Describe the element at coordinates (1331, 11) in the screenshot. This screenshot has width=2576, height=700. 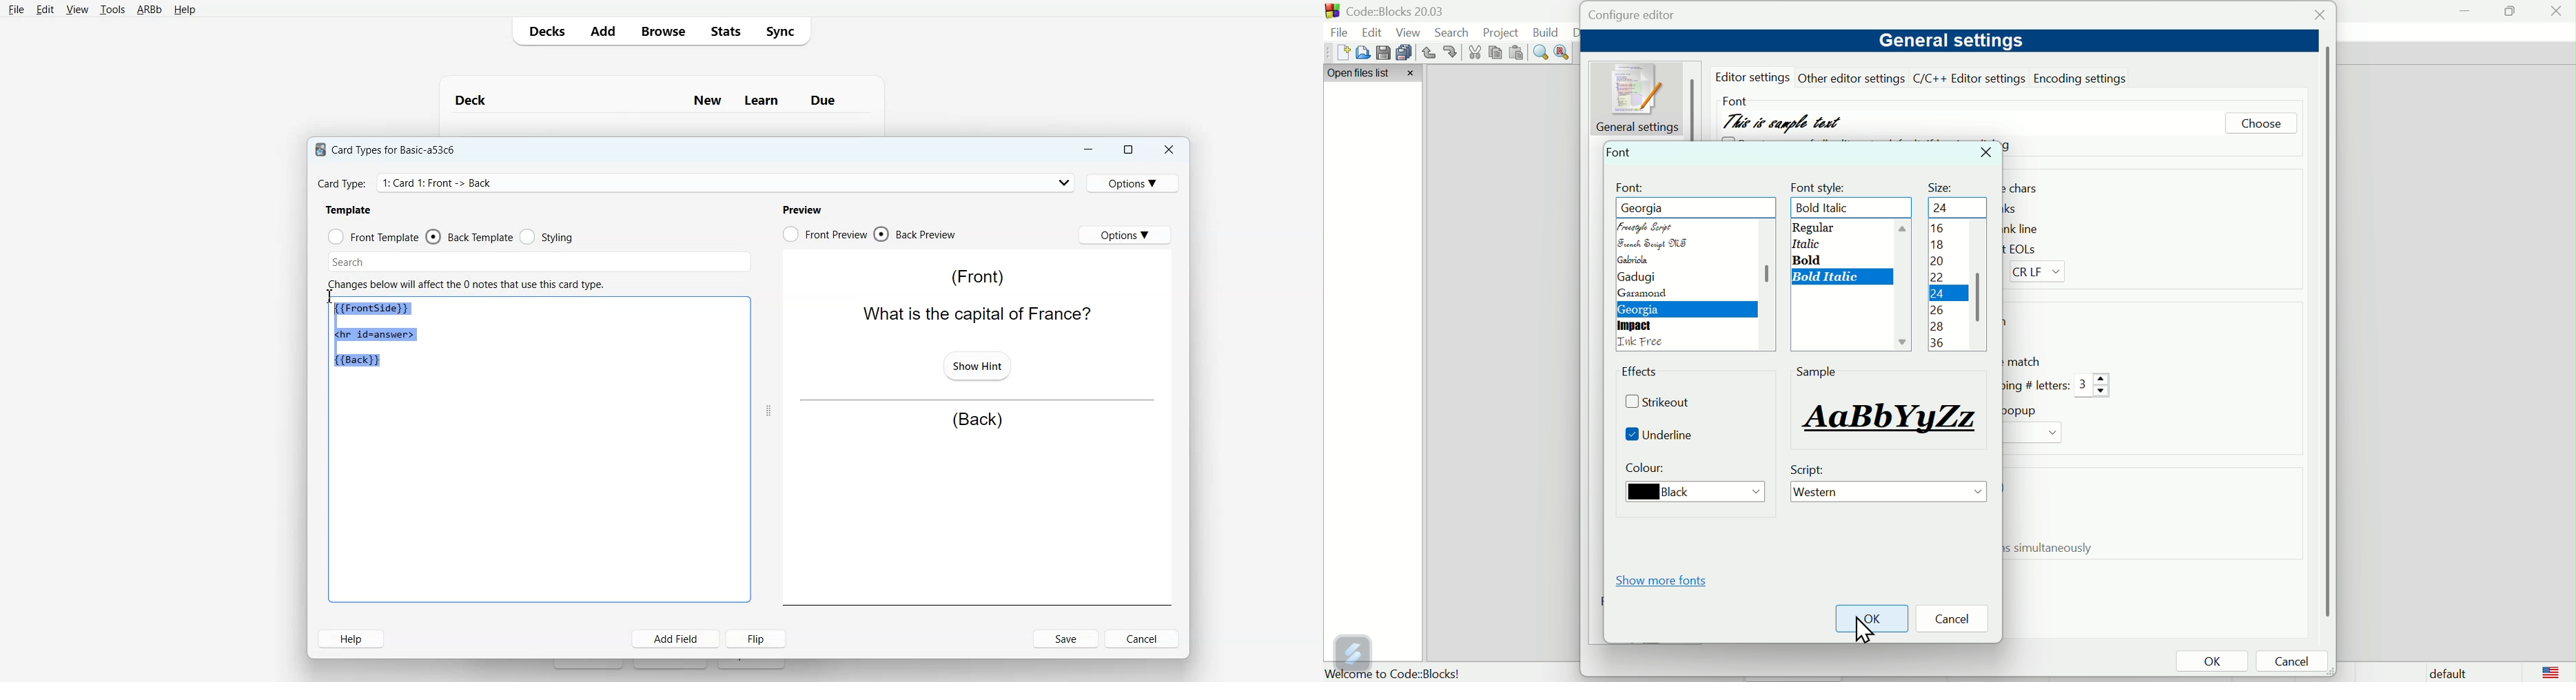
I see `app logo` at that location.